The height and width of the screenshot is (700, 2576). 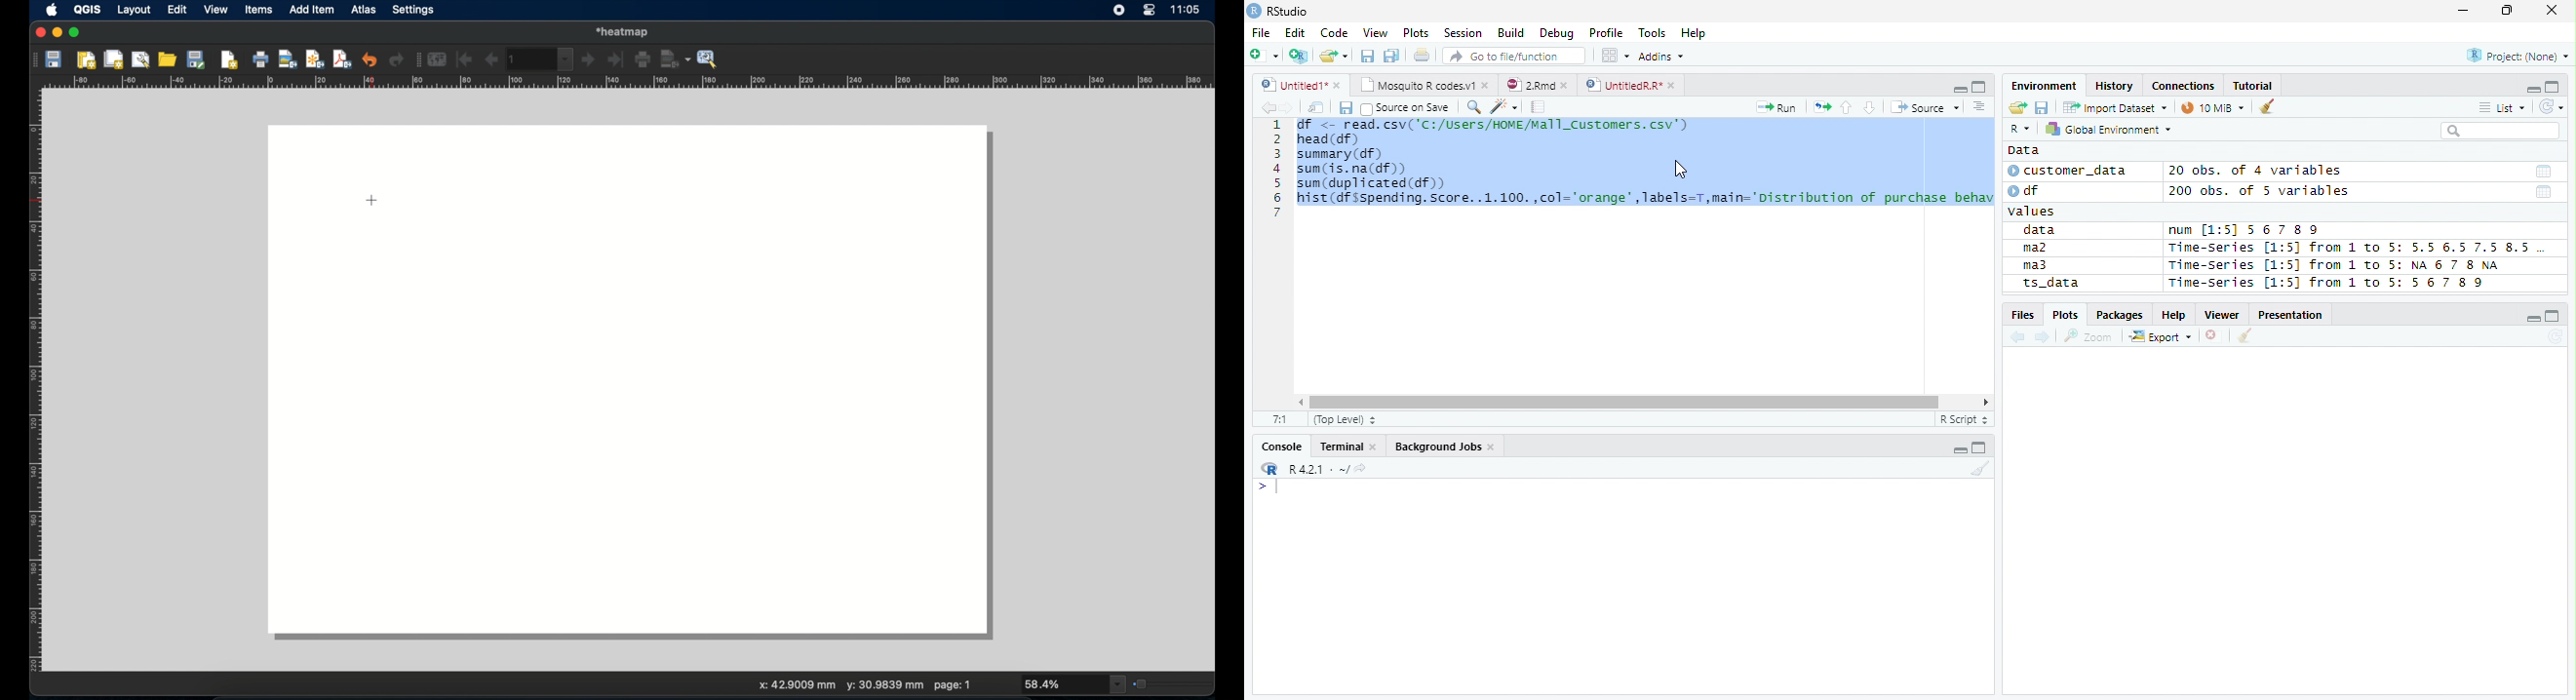 I want to click on View Current work directory, so click(x=1362, y=468).